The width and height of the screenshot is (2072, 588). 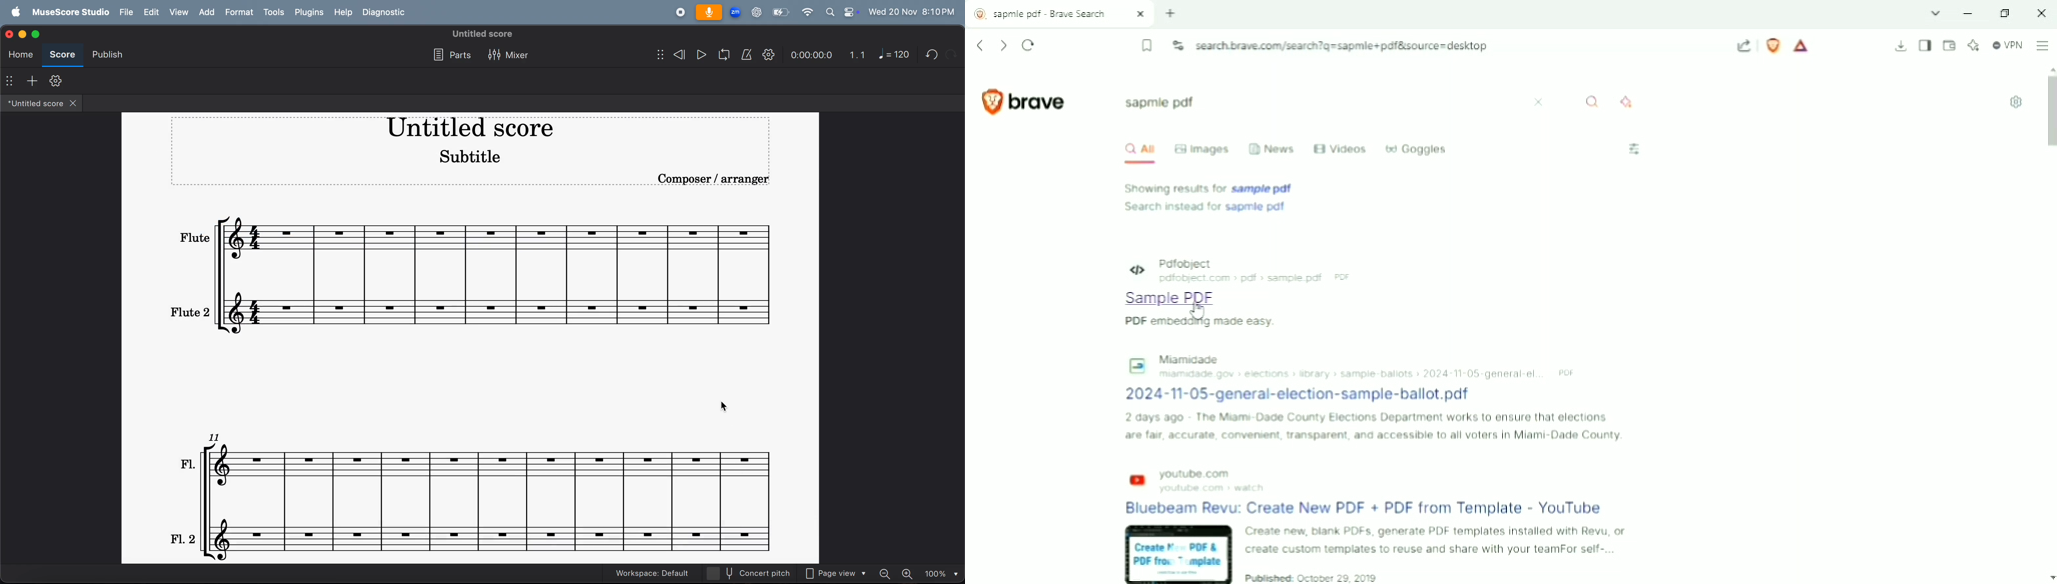 I want to click on control center, so click(x=851, y=11).